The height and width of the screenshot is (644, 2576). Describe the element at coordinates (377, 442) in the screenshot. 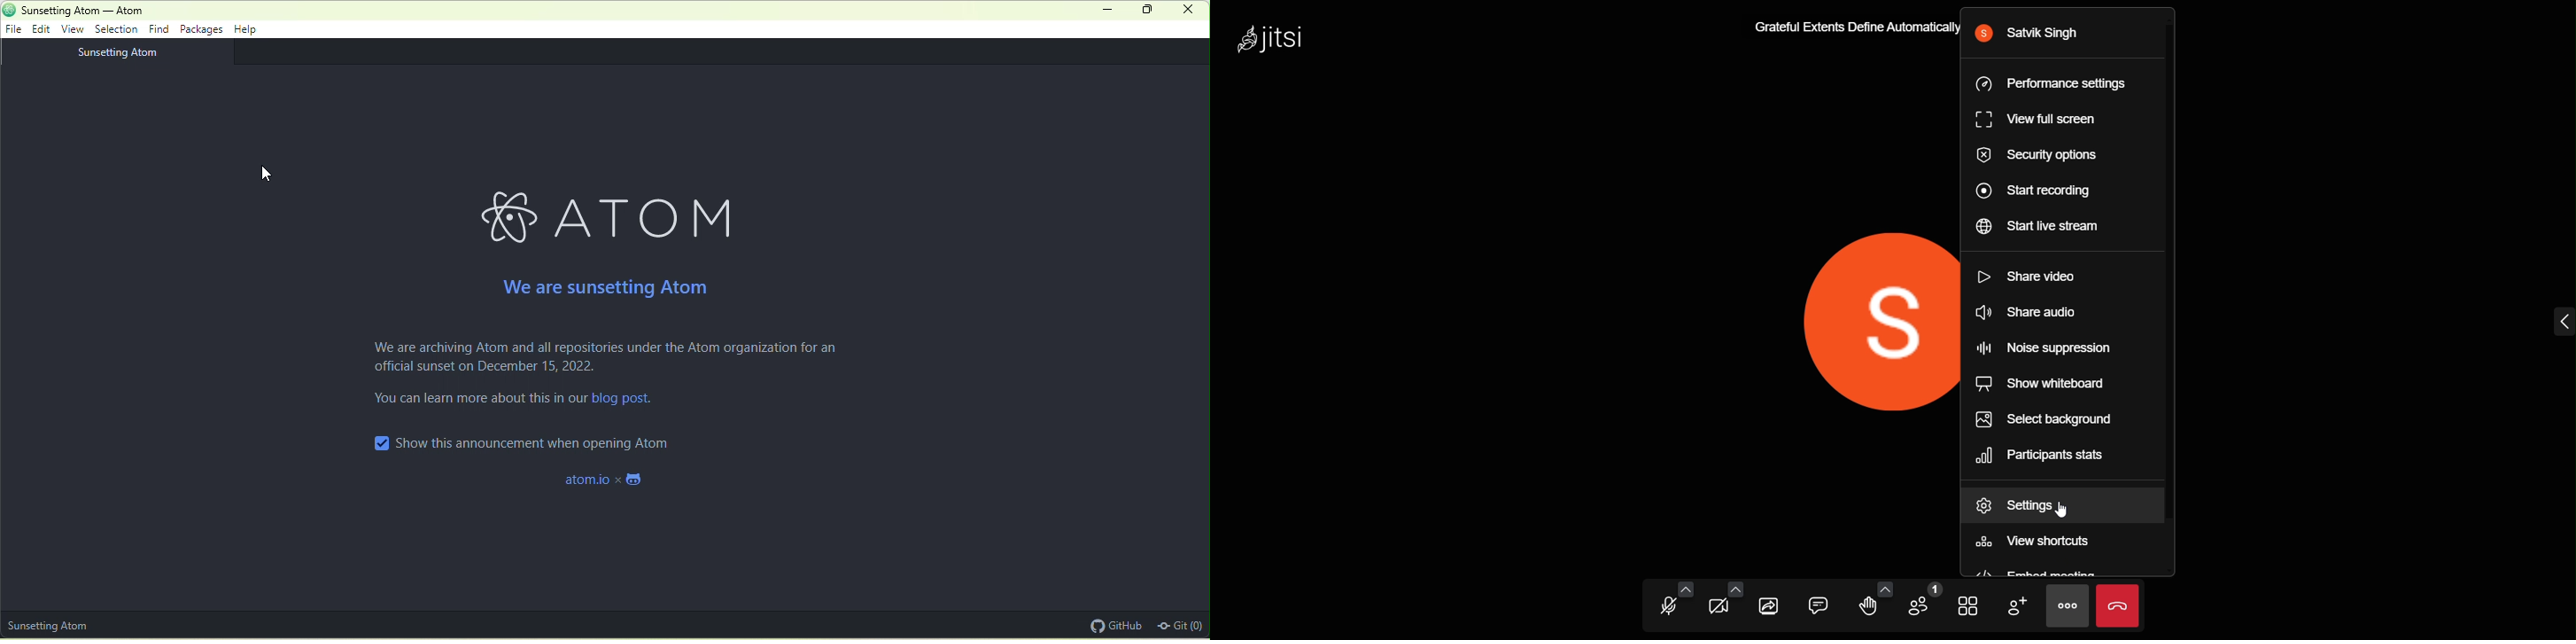

I see `checkbox` at that location.